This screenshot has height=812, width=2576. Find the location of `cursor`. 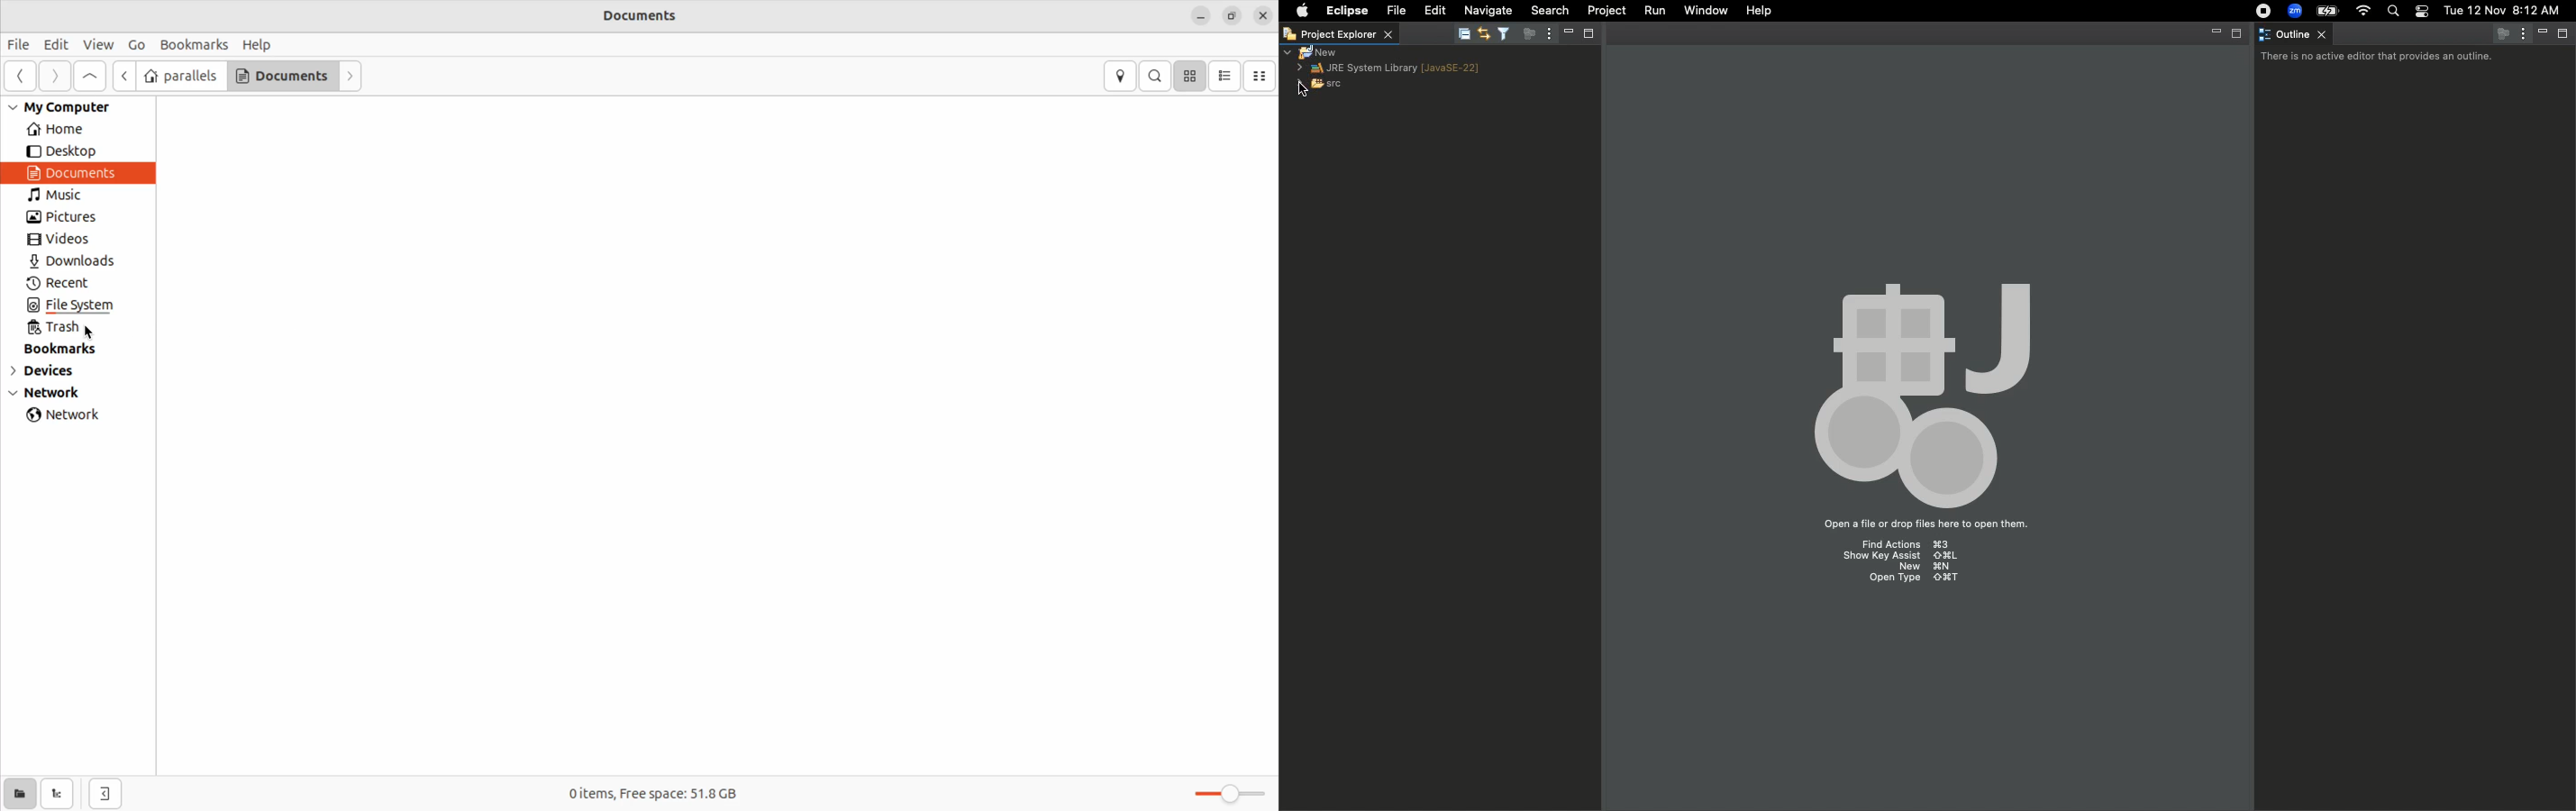

cursor is located at coordinates (1302, 89).